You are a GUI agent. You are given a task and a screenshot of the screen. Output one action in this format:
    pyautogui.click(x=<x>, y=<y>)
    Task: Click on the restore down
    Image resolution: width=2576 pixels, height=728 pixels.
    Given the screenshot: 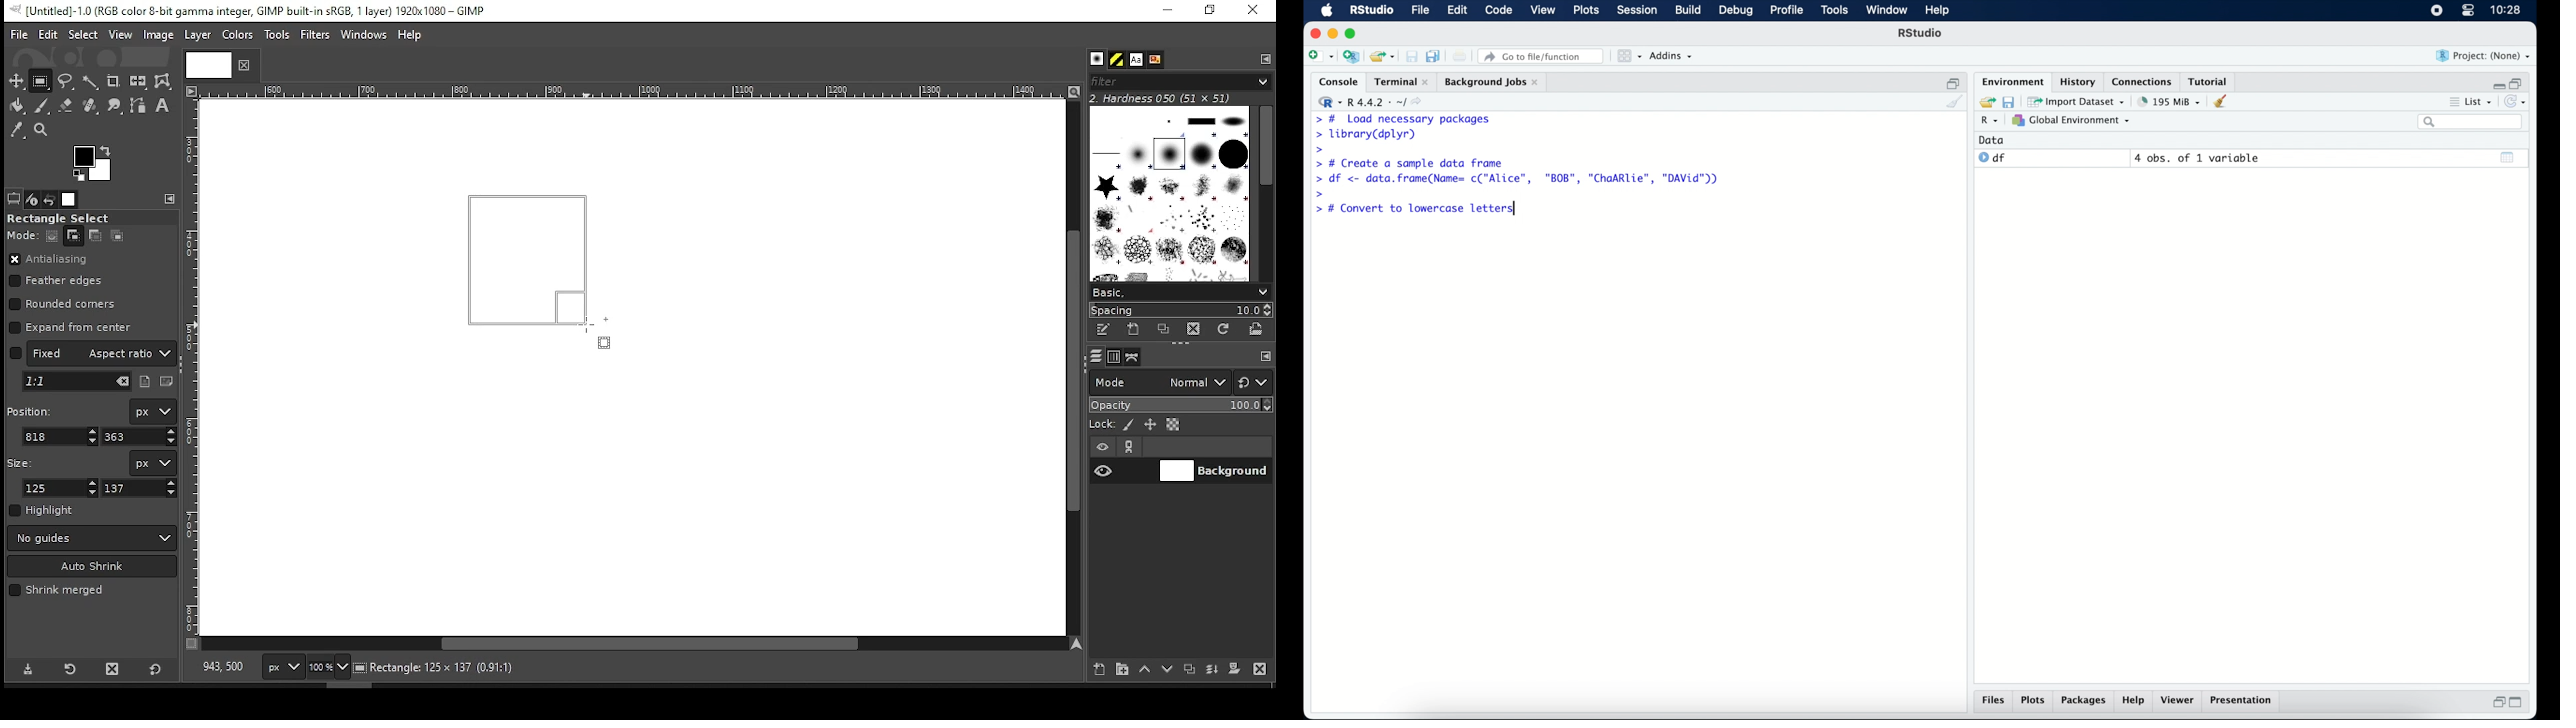 What is the action you would take?
    pyautogui.click(x=2497, y=703)
    